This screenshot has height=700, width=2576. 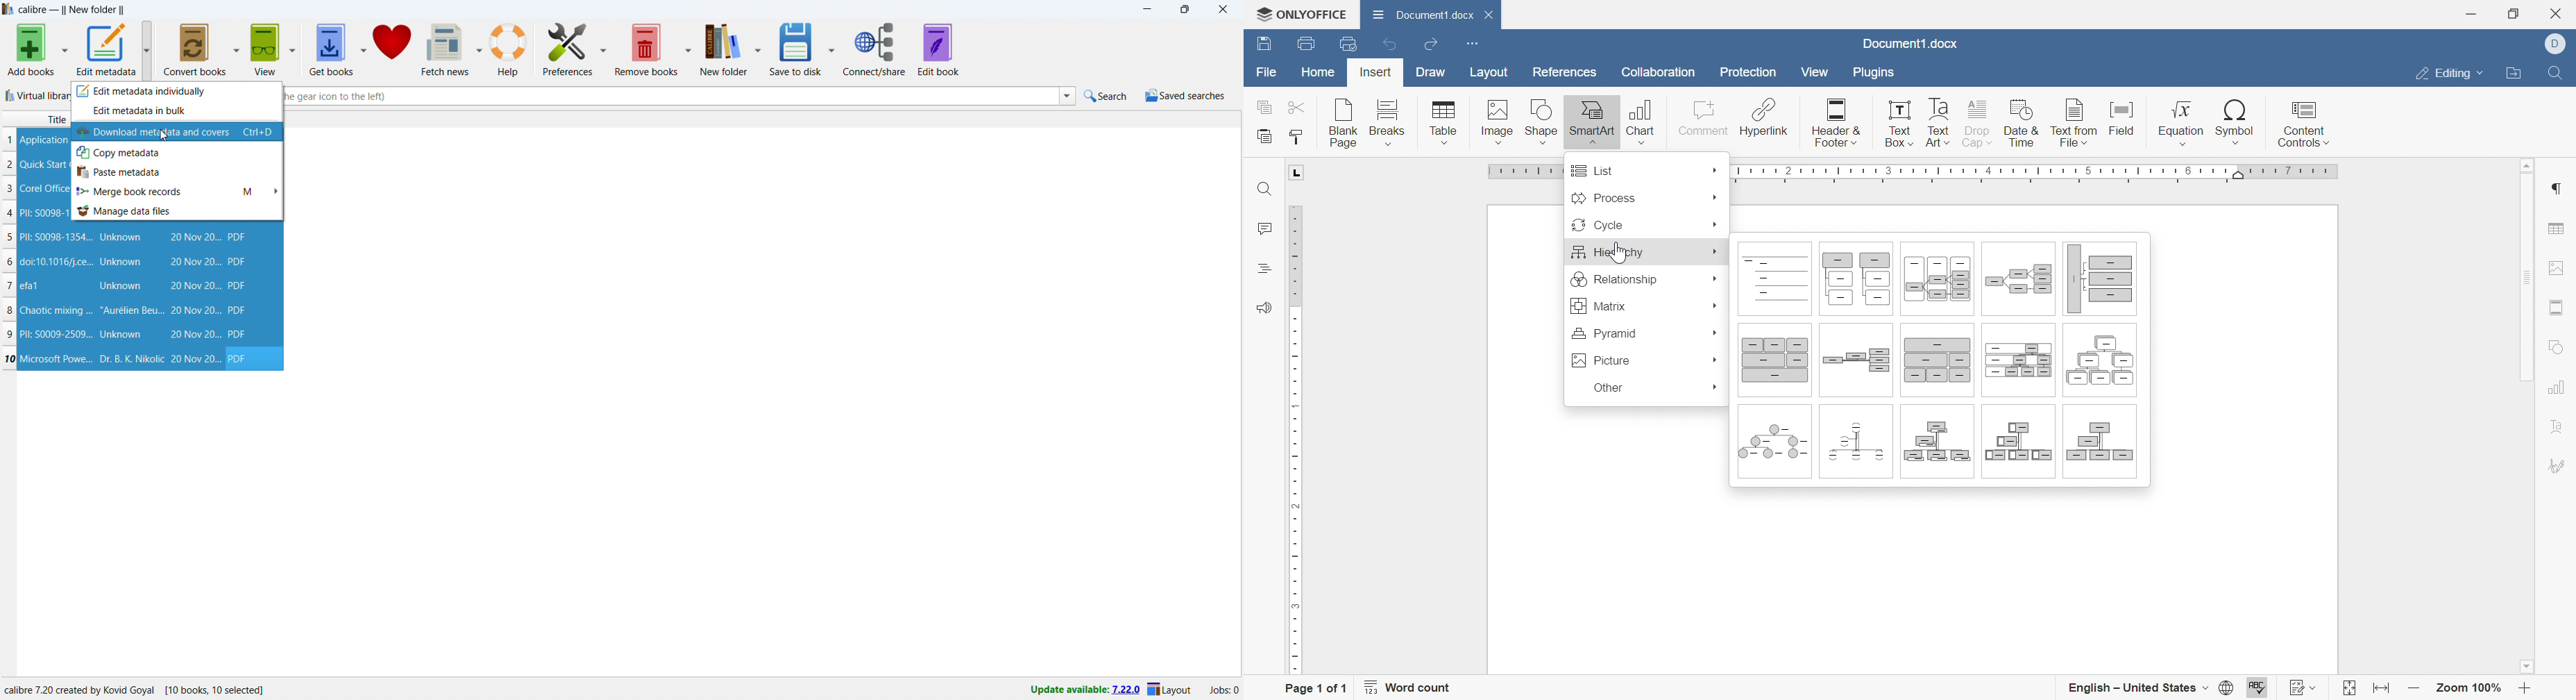 I want to click on More, so click(x=1715, y=388).